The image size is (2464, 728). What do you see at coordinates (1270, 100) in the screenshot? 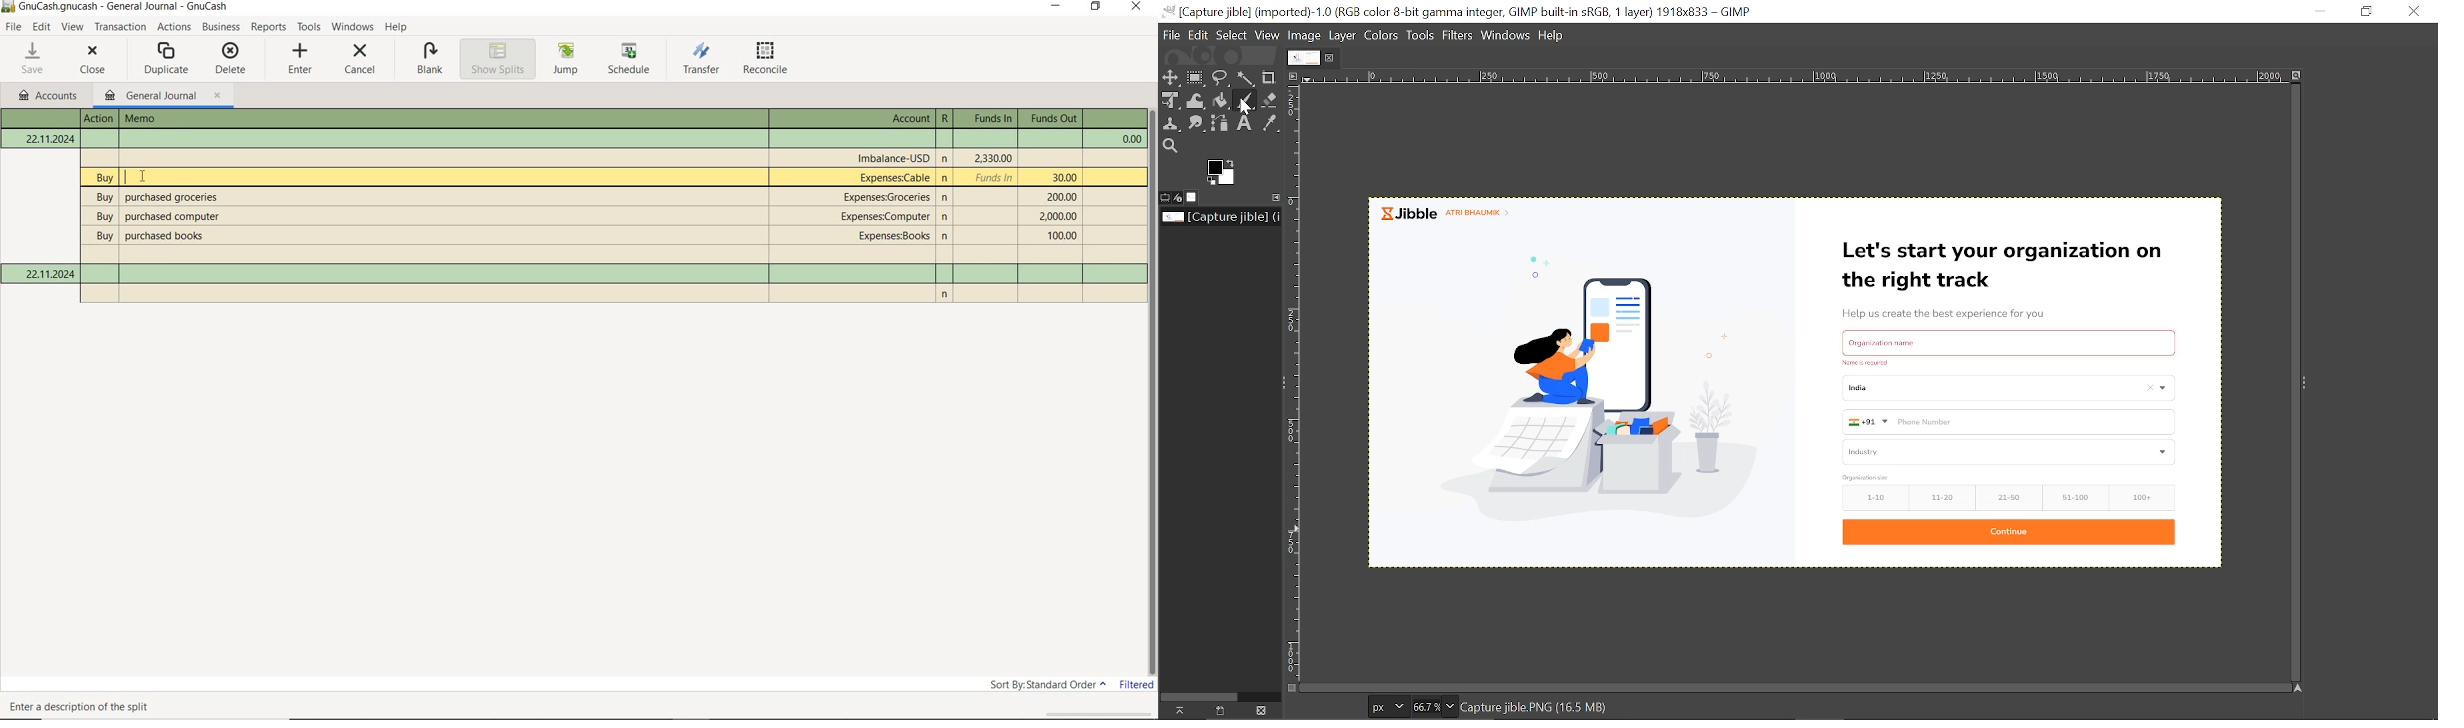
I see `Eraser tool` at bounding box center [1270, 100].